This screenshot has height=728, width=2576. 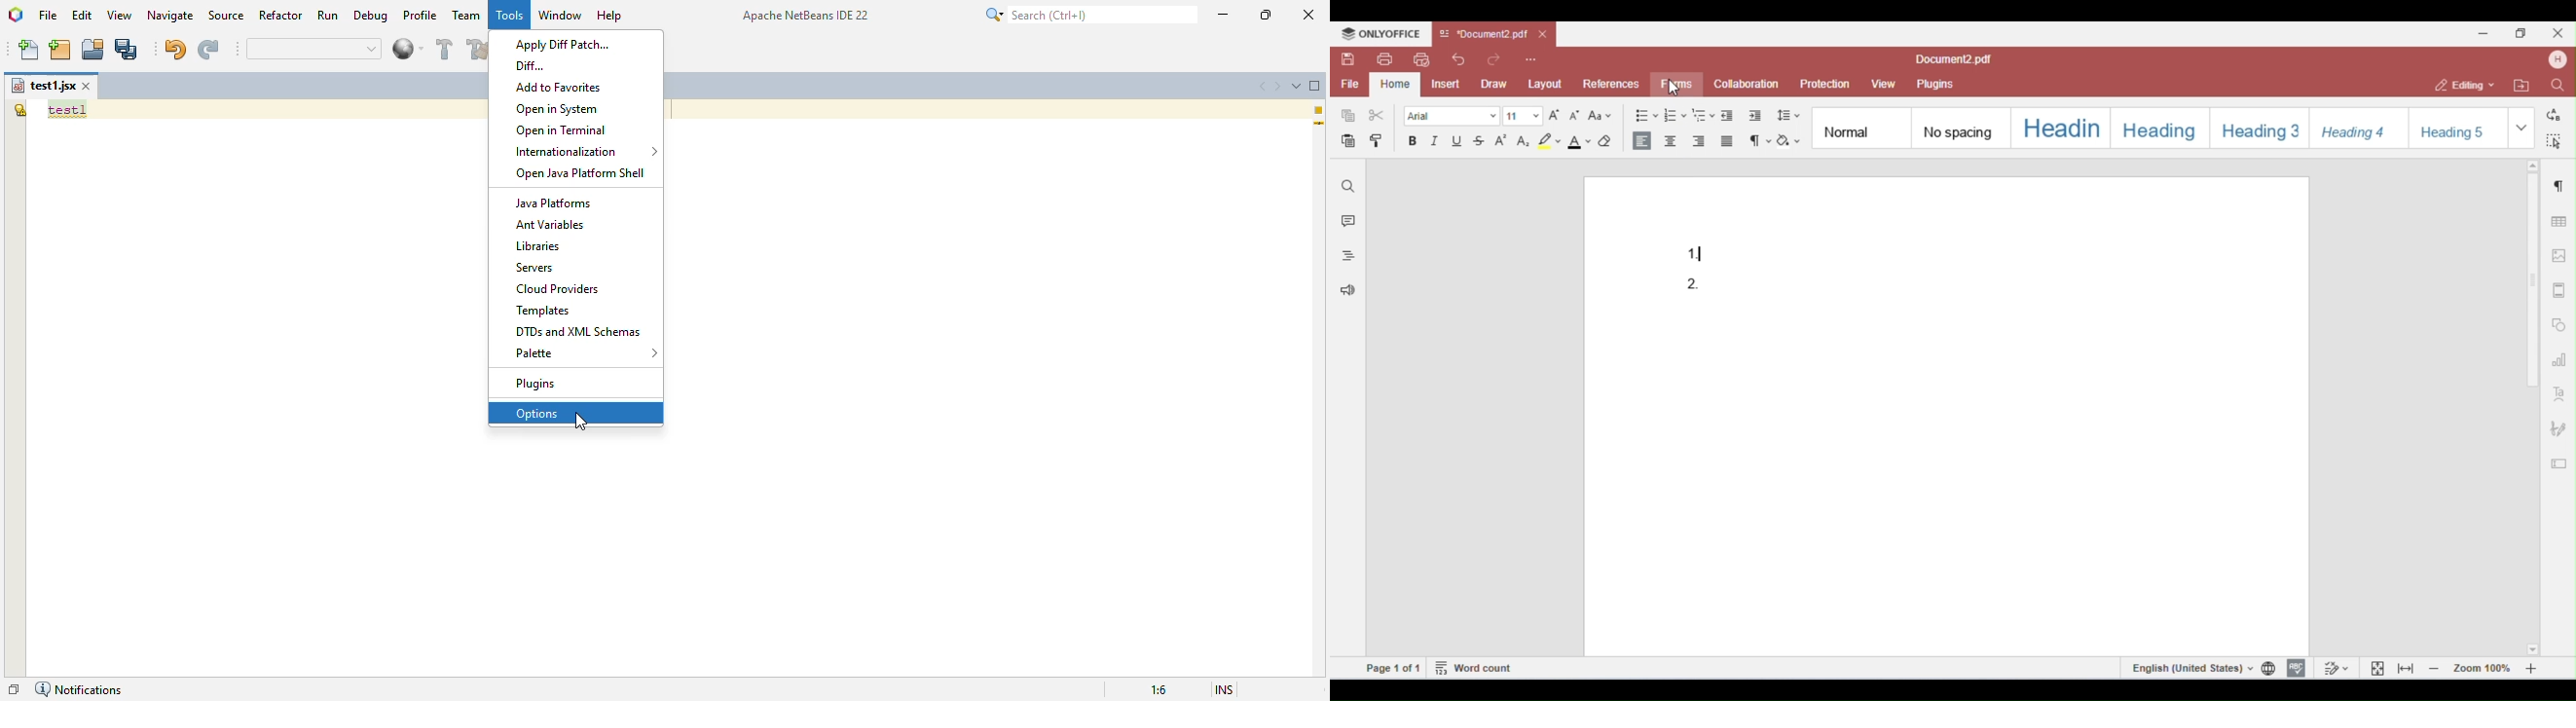 What do you see at coordinates (1087, 15) in the screenshot?
I see `search` at bounding box center [1087, 15].